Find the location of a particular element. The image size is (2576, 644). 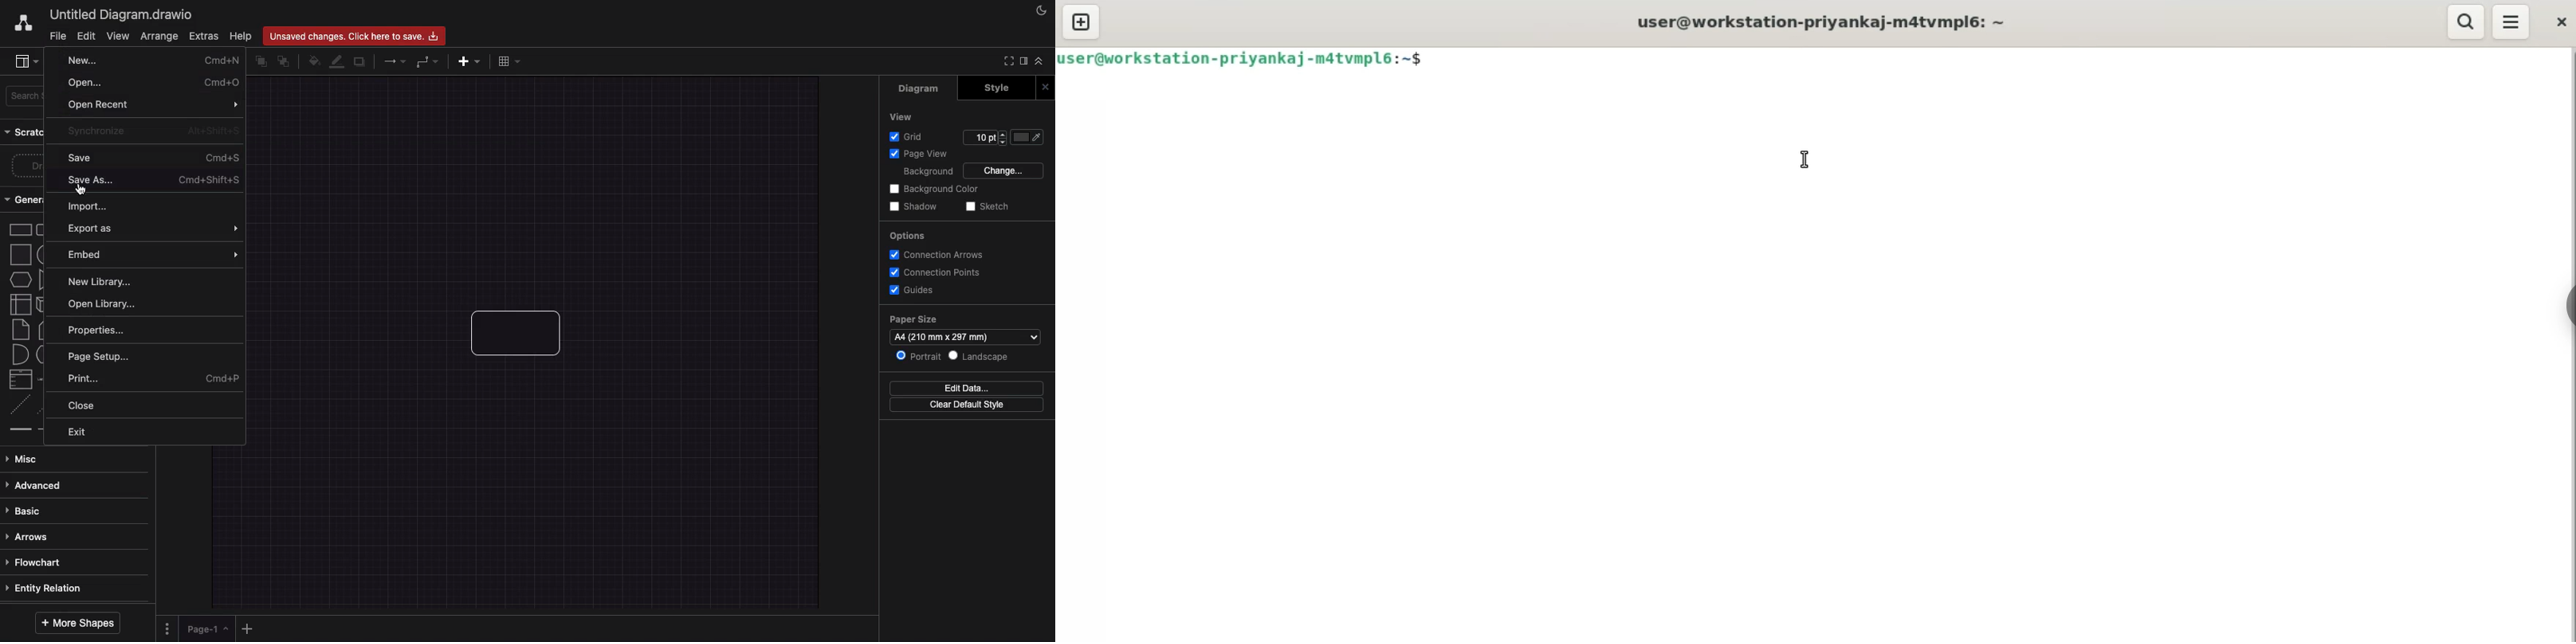

Shadow is located at coordinates (360, 62).